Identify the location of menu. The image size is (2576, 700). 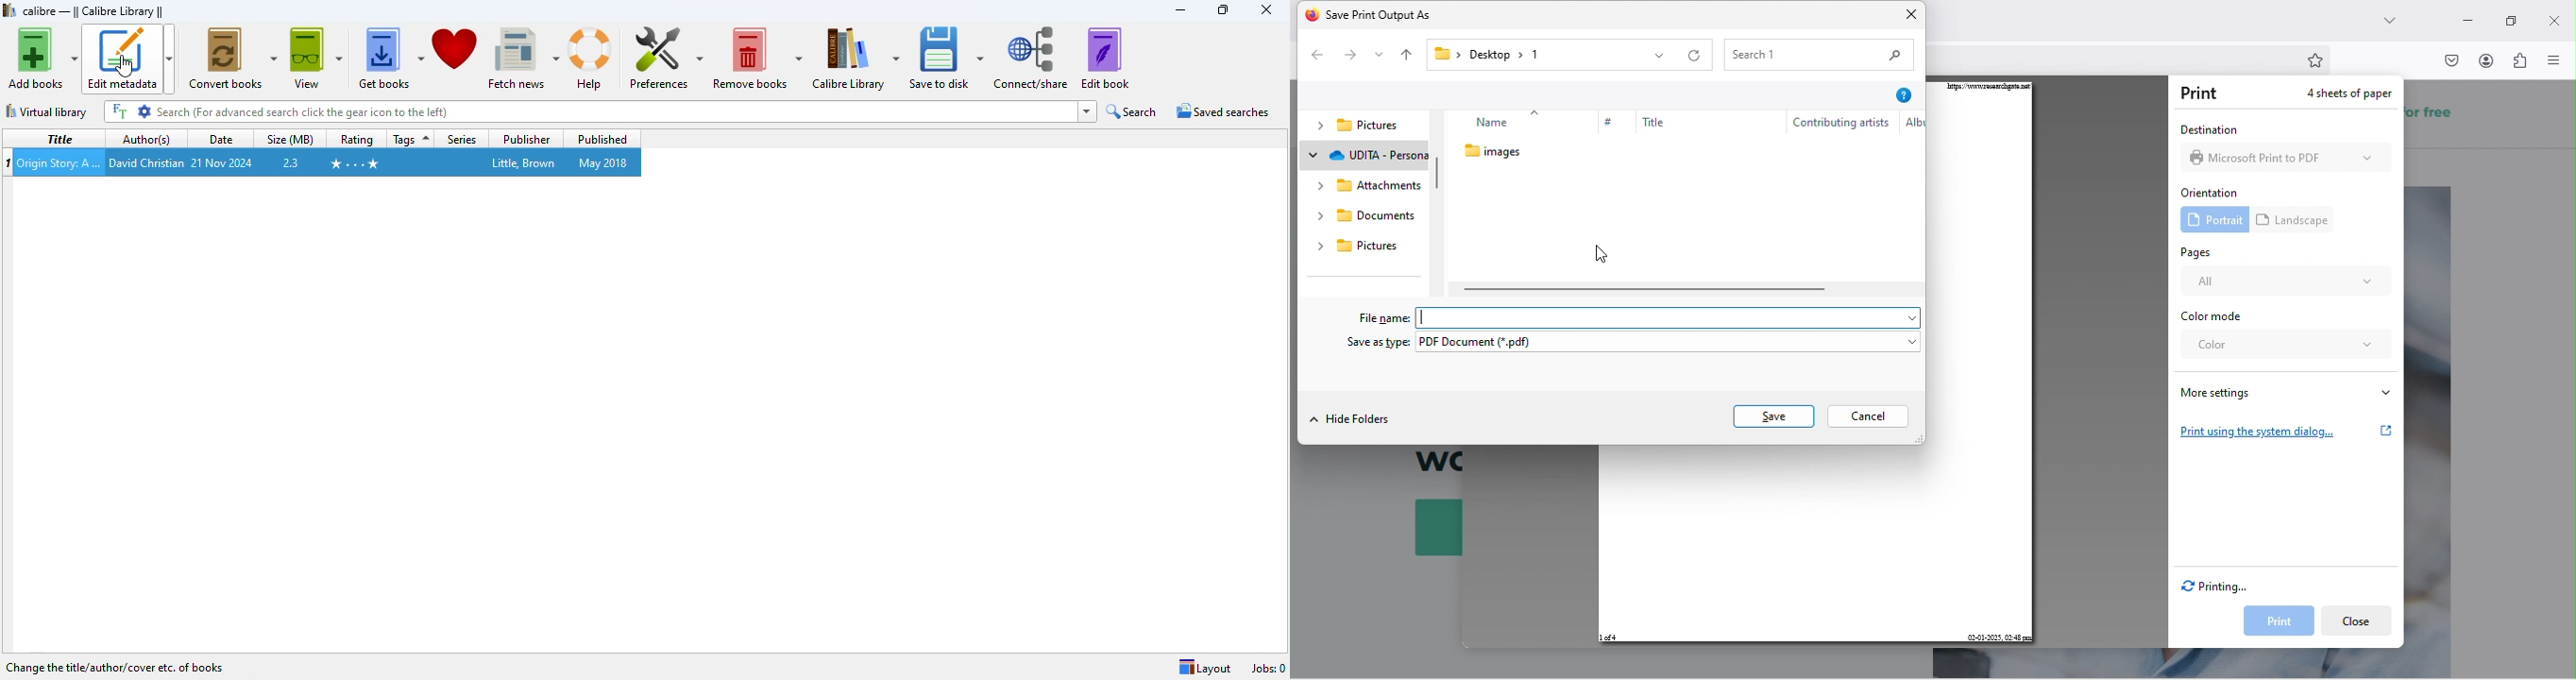
(2560, 58).